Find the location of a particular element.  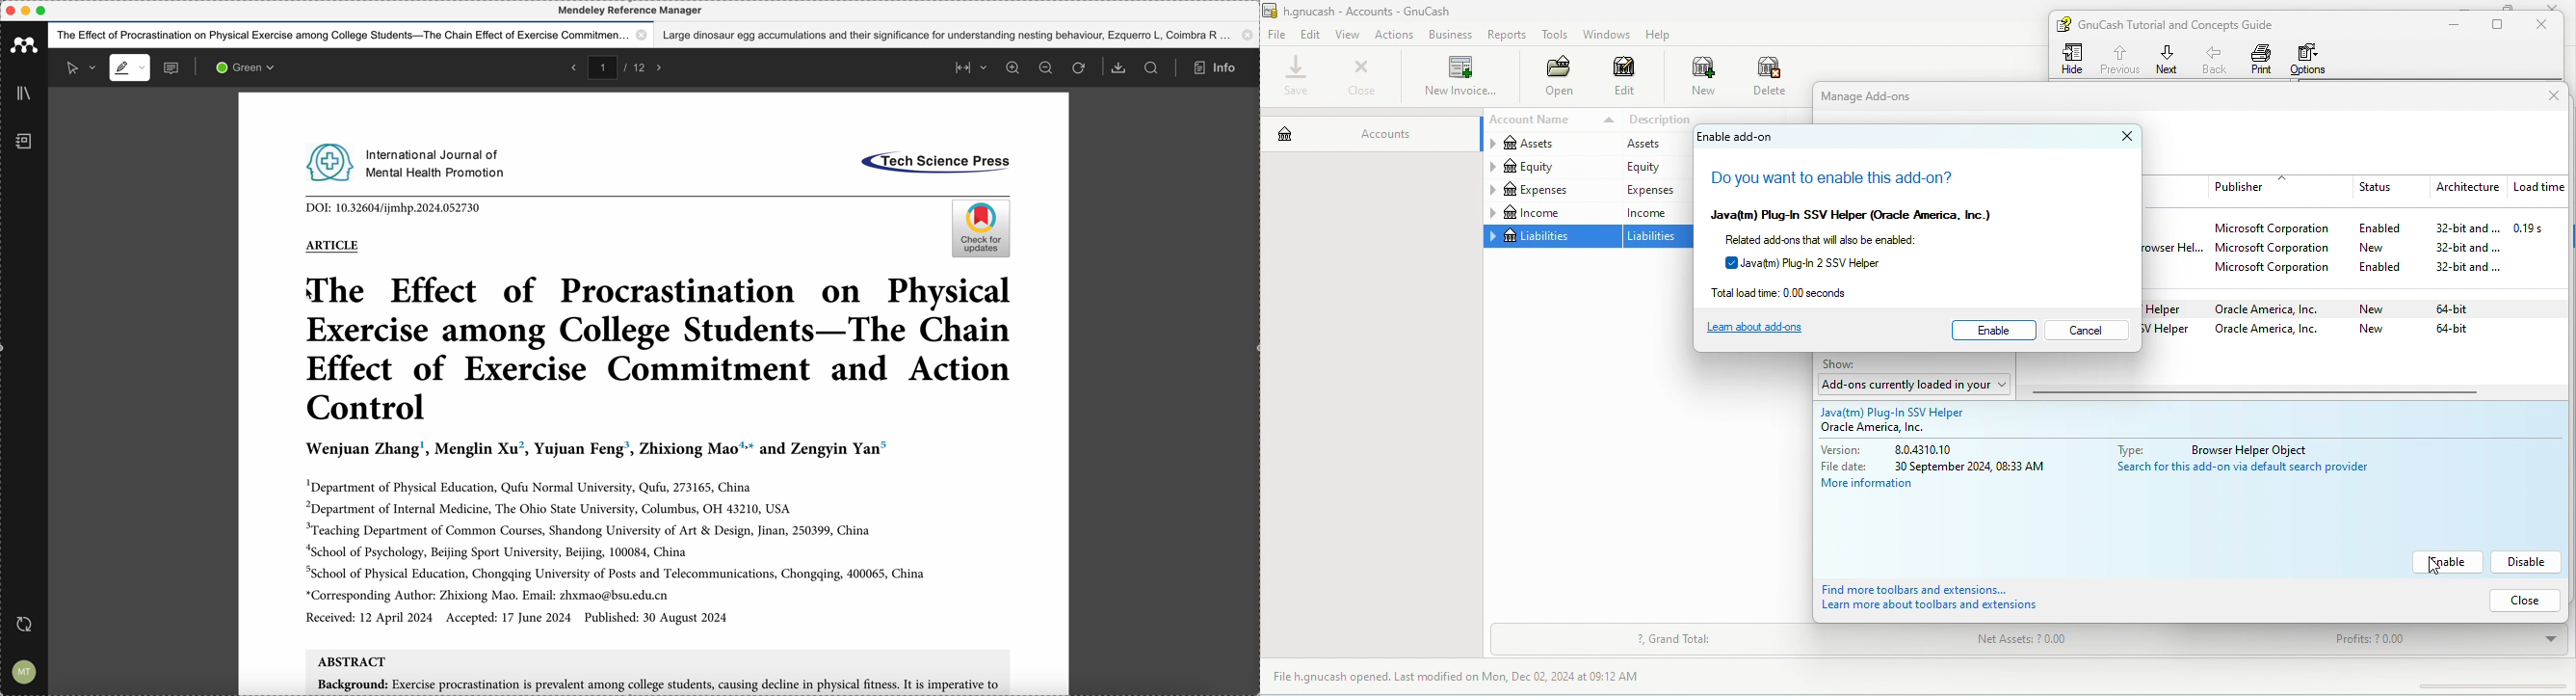

oracle america lnc is located at coordinates (2274, 310).